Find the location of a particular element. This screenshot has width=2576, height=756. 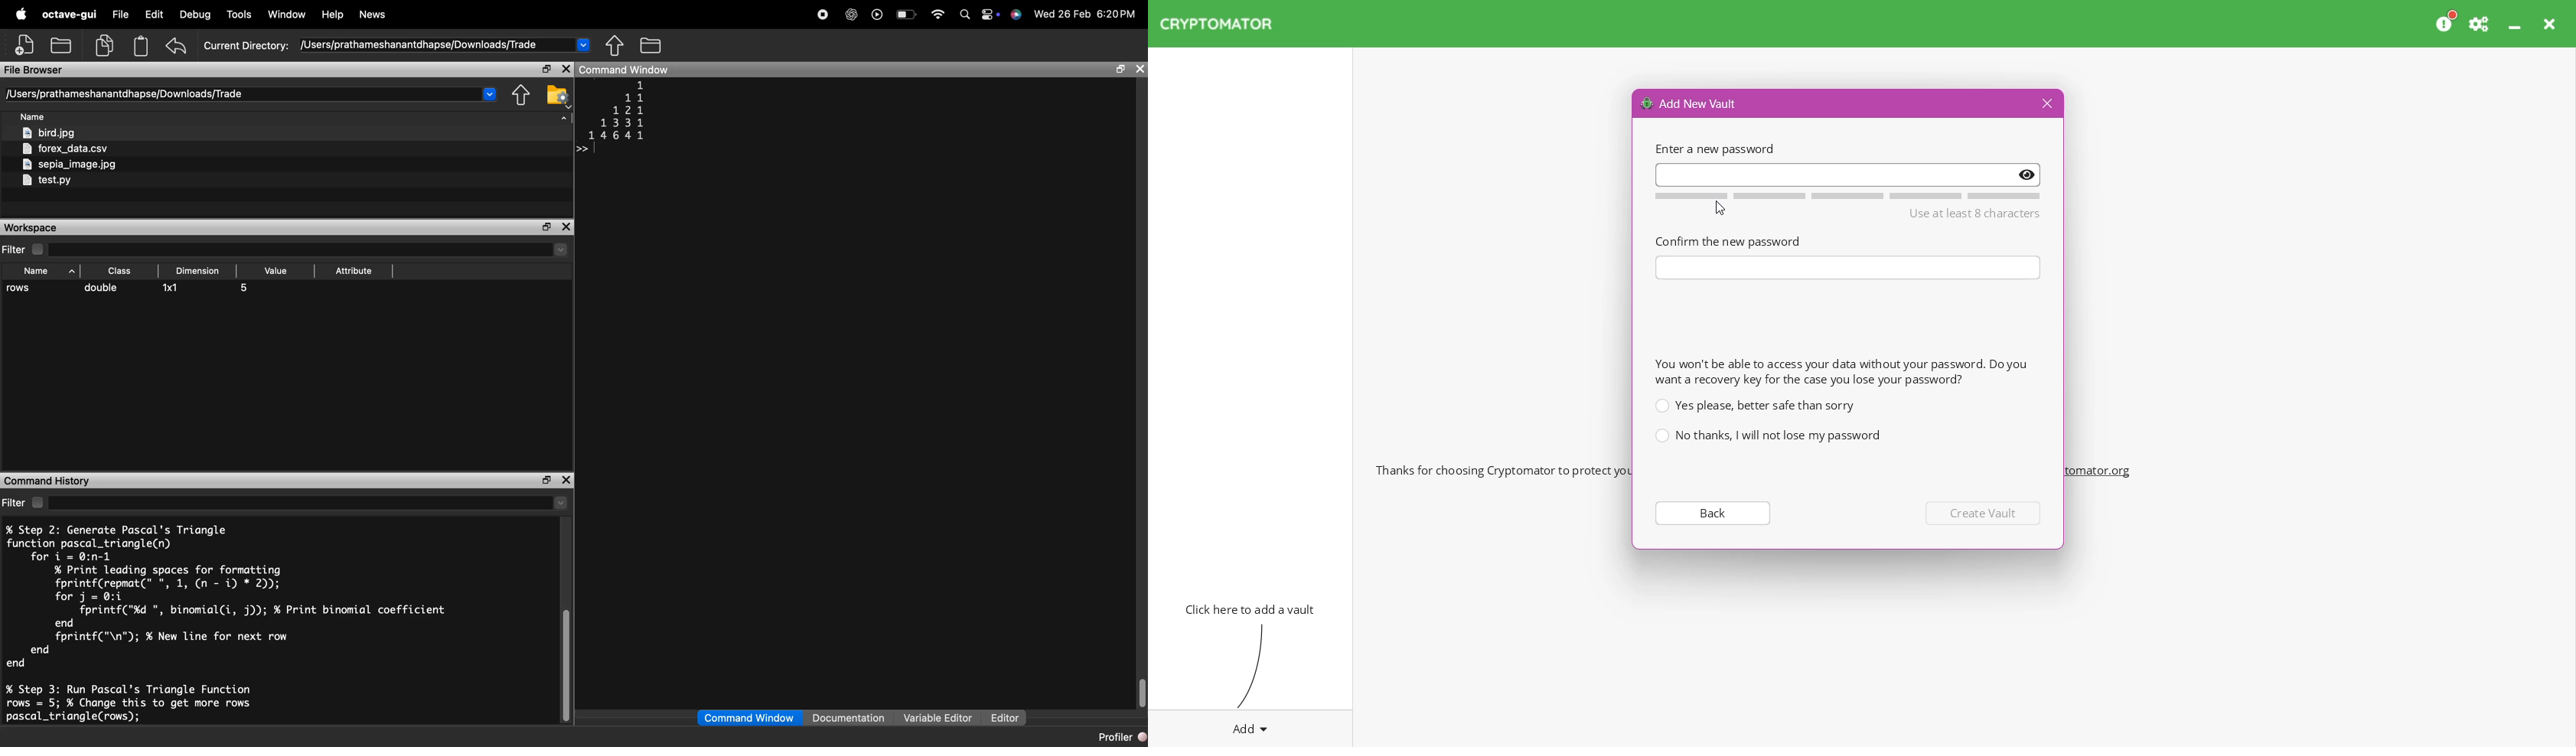

close is located at coordinates (567, 481).